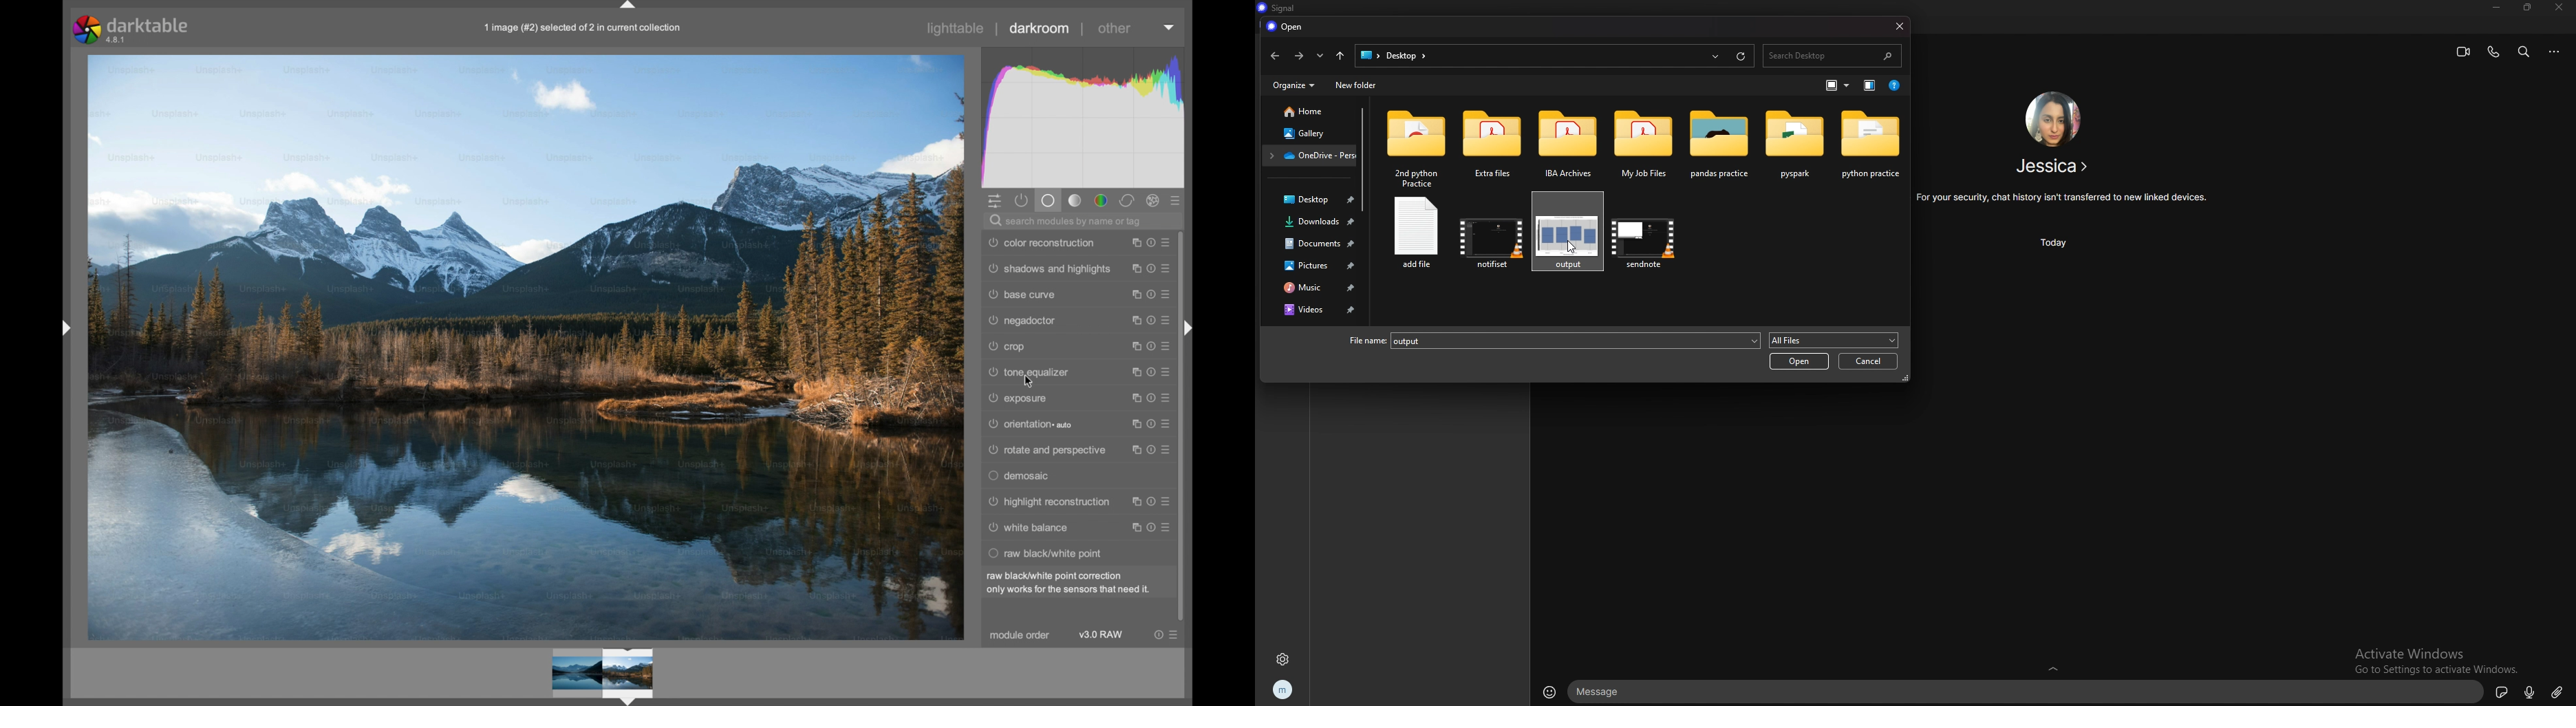 The height and width of the screenshot is (728, 2576). I want to click on back, so click(1276, 56).